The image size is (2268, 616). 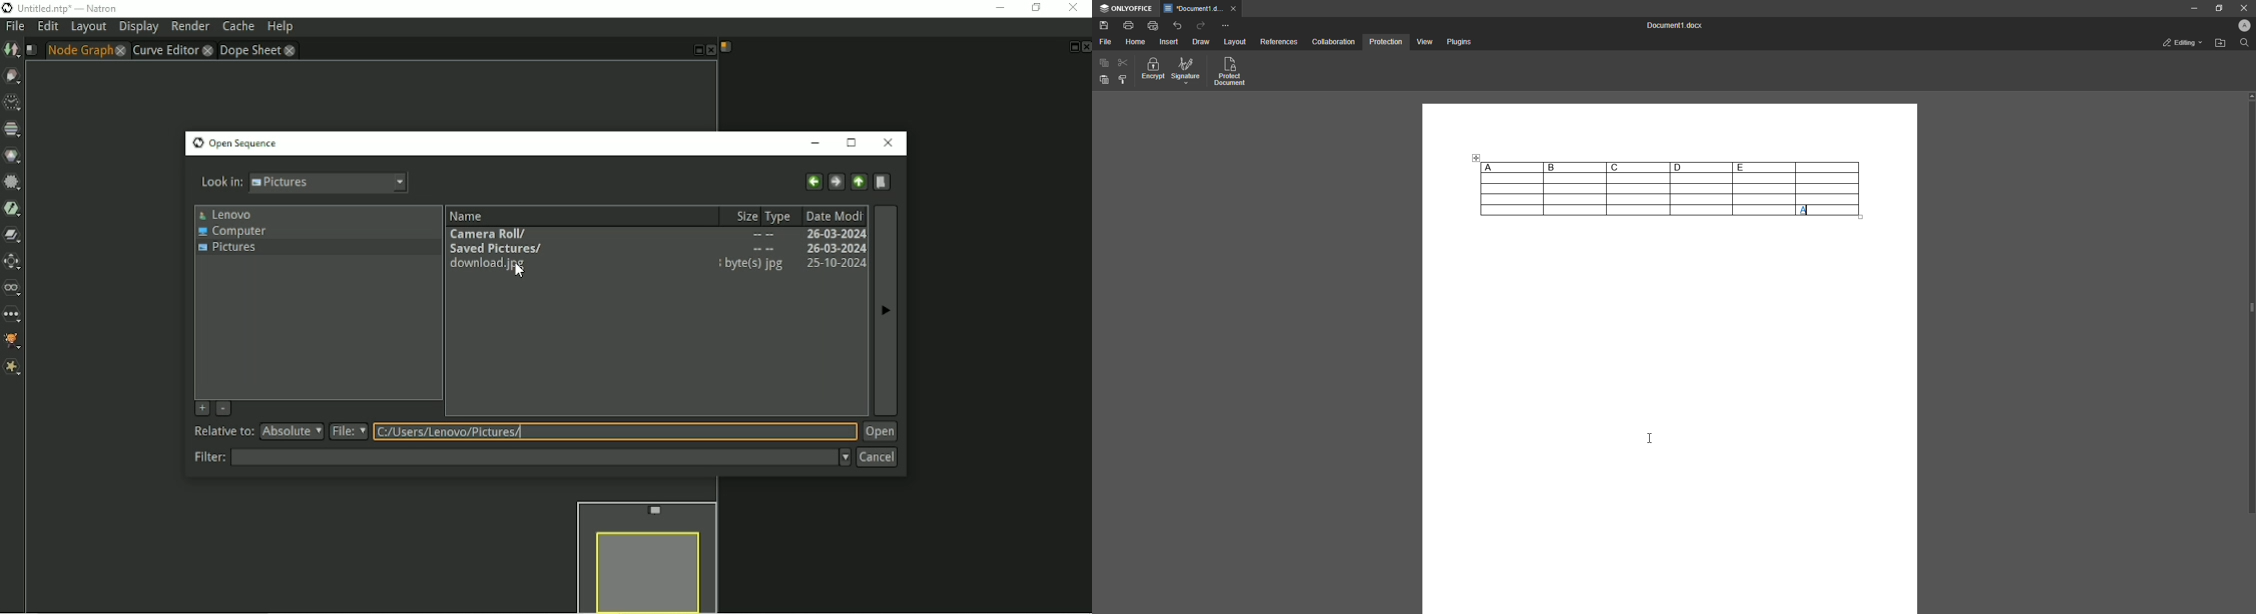 What do you see at coordinates (1672, 27) in the screenshot?
I see `Document 1` at bounding box center [1672, 27].